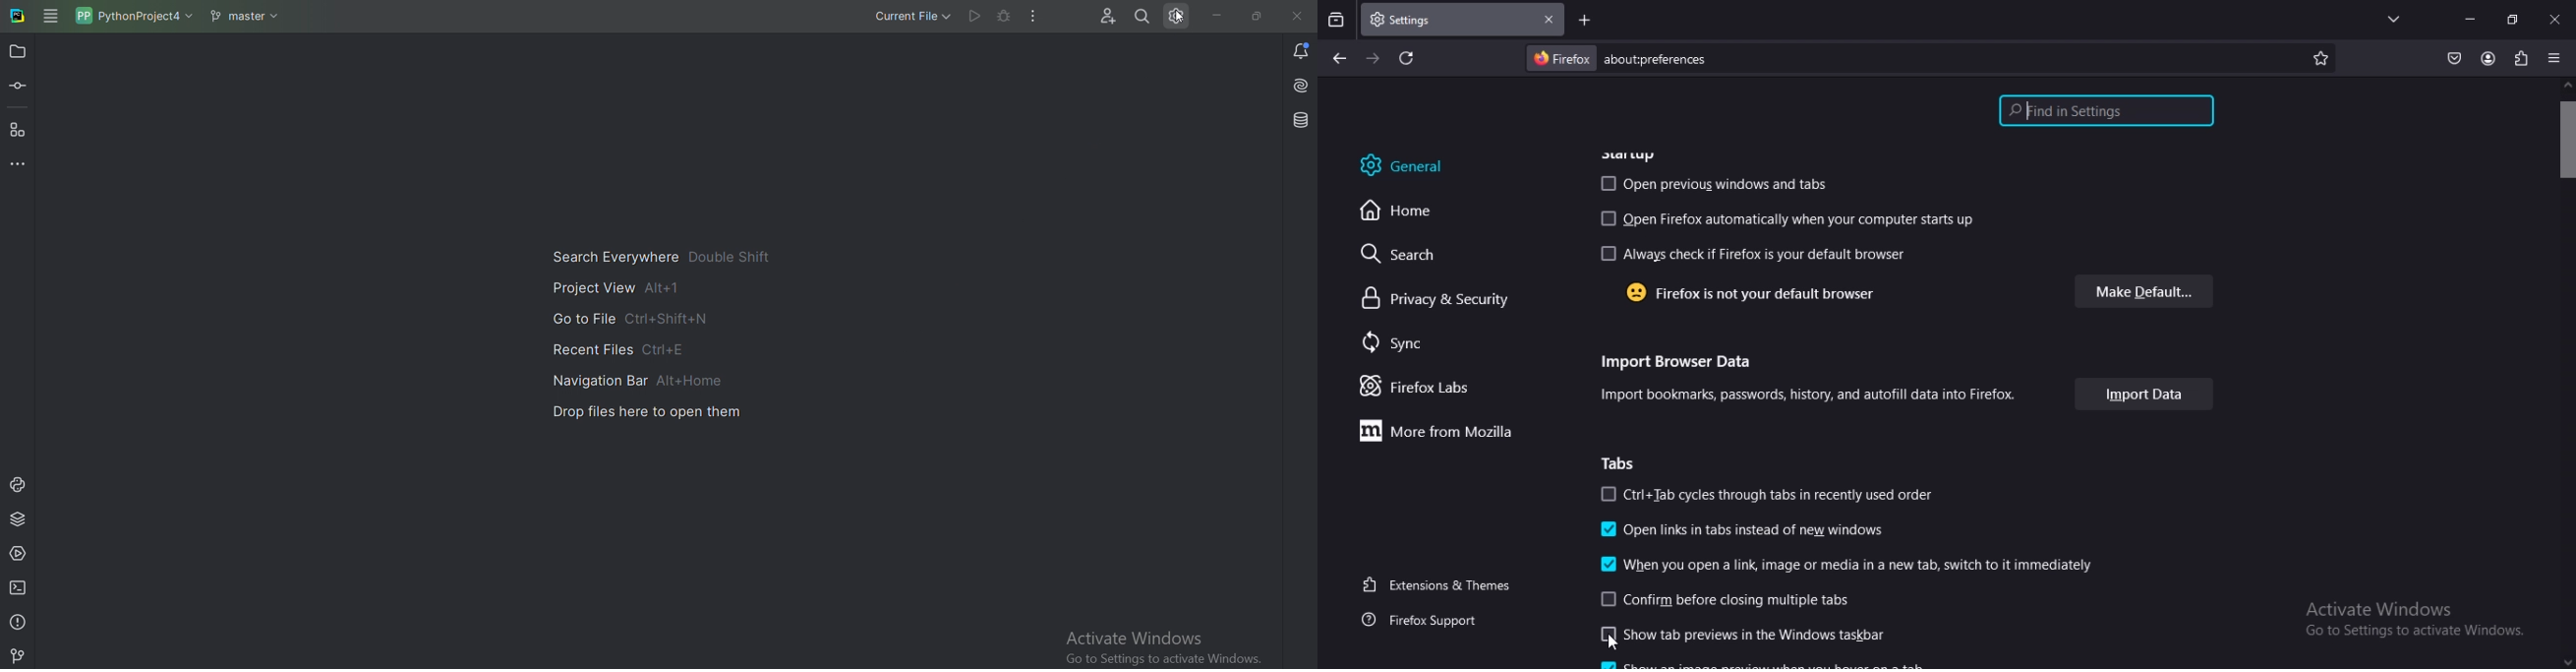 The height and width of the screenshot is (672, 2576). What do you see at coordinates (1741, 531) in the screenshot?
I see `open inks intabs instead of new windows` at bounding box center [1741, 531].